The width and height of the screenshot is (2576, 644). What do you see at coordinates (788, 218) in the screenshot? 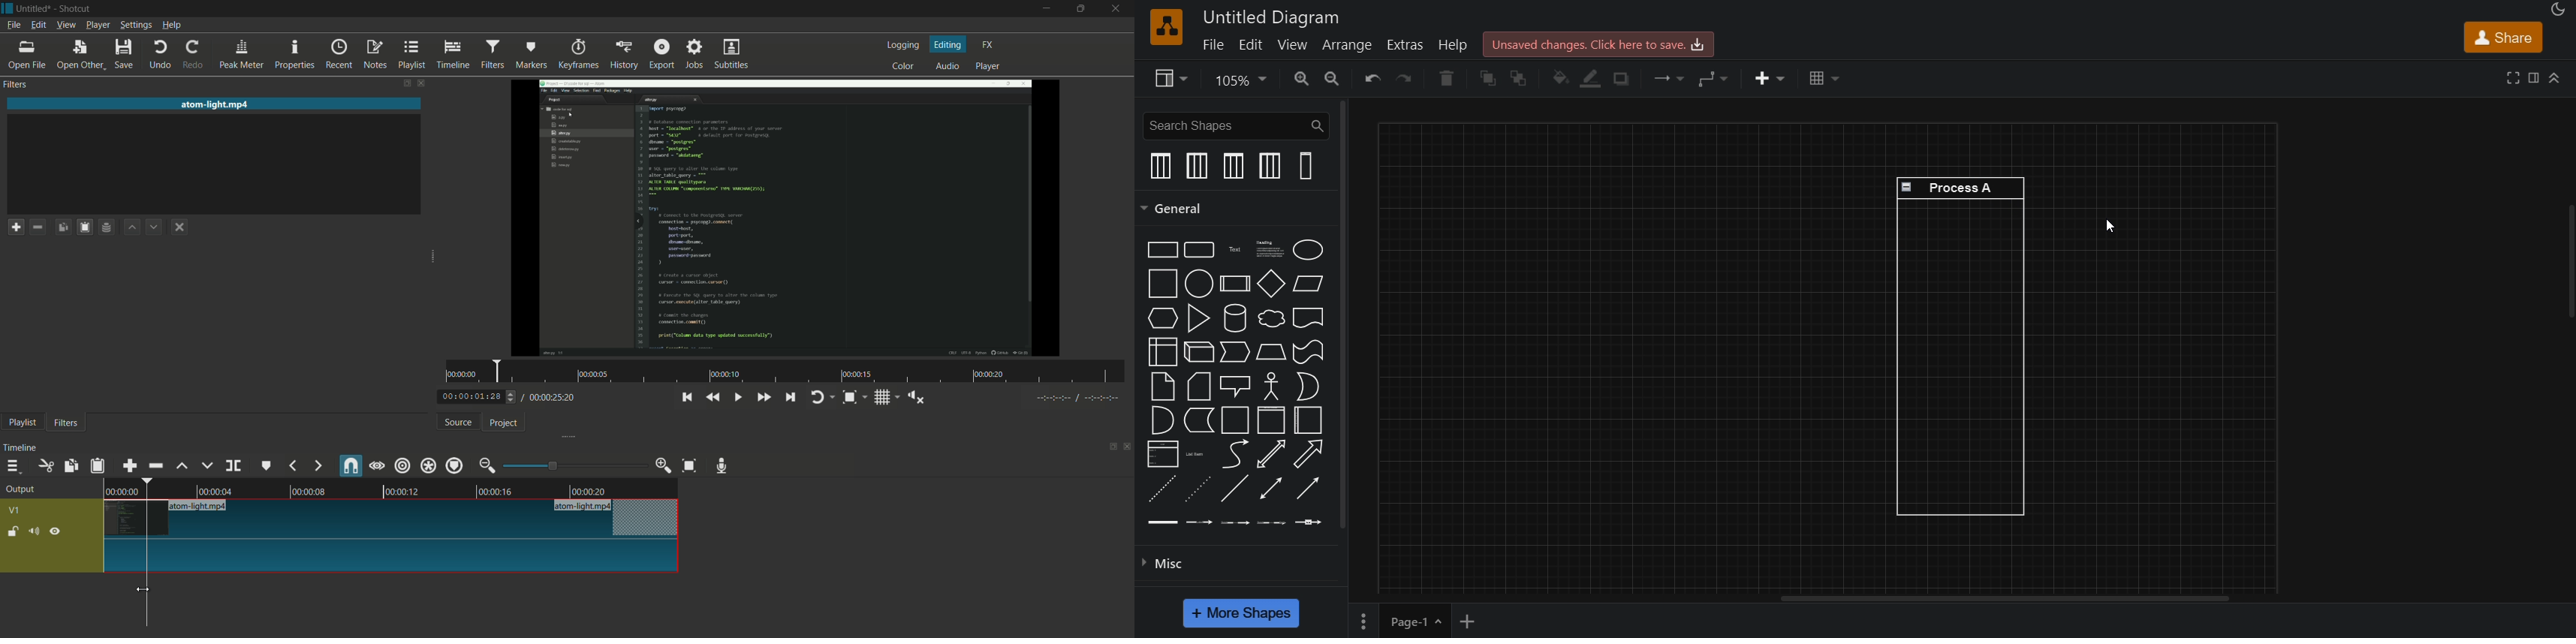
I see `imported video` at bounding box center [788, 218].